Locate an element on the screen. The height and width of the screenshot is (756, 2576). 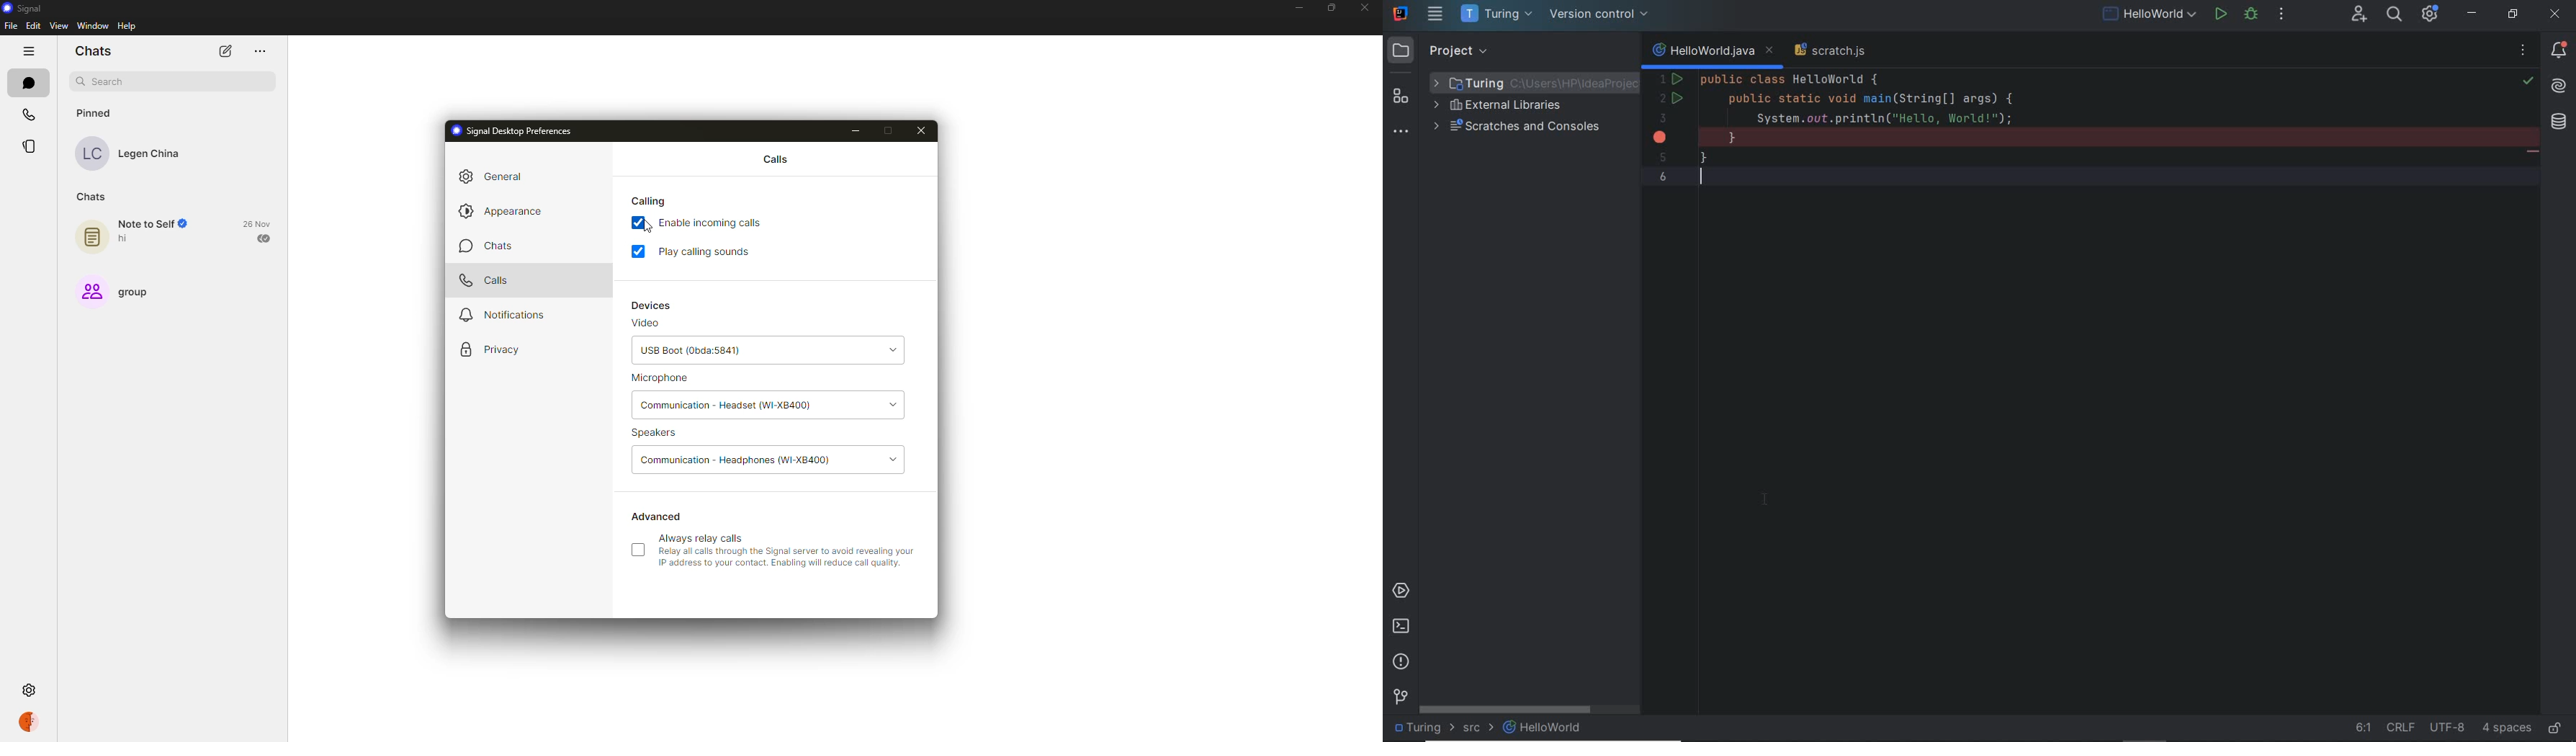
settings is located at coordinates (30, 690).